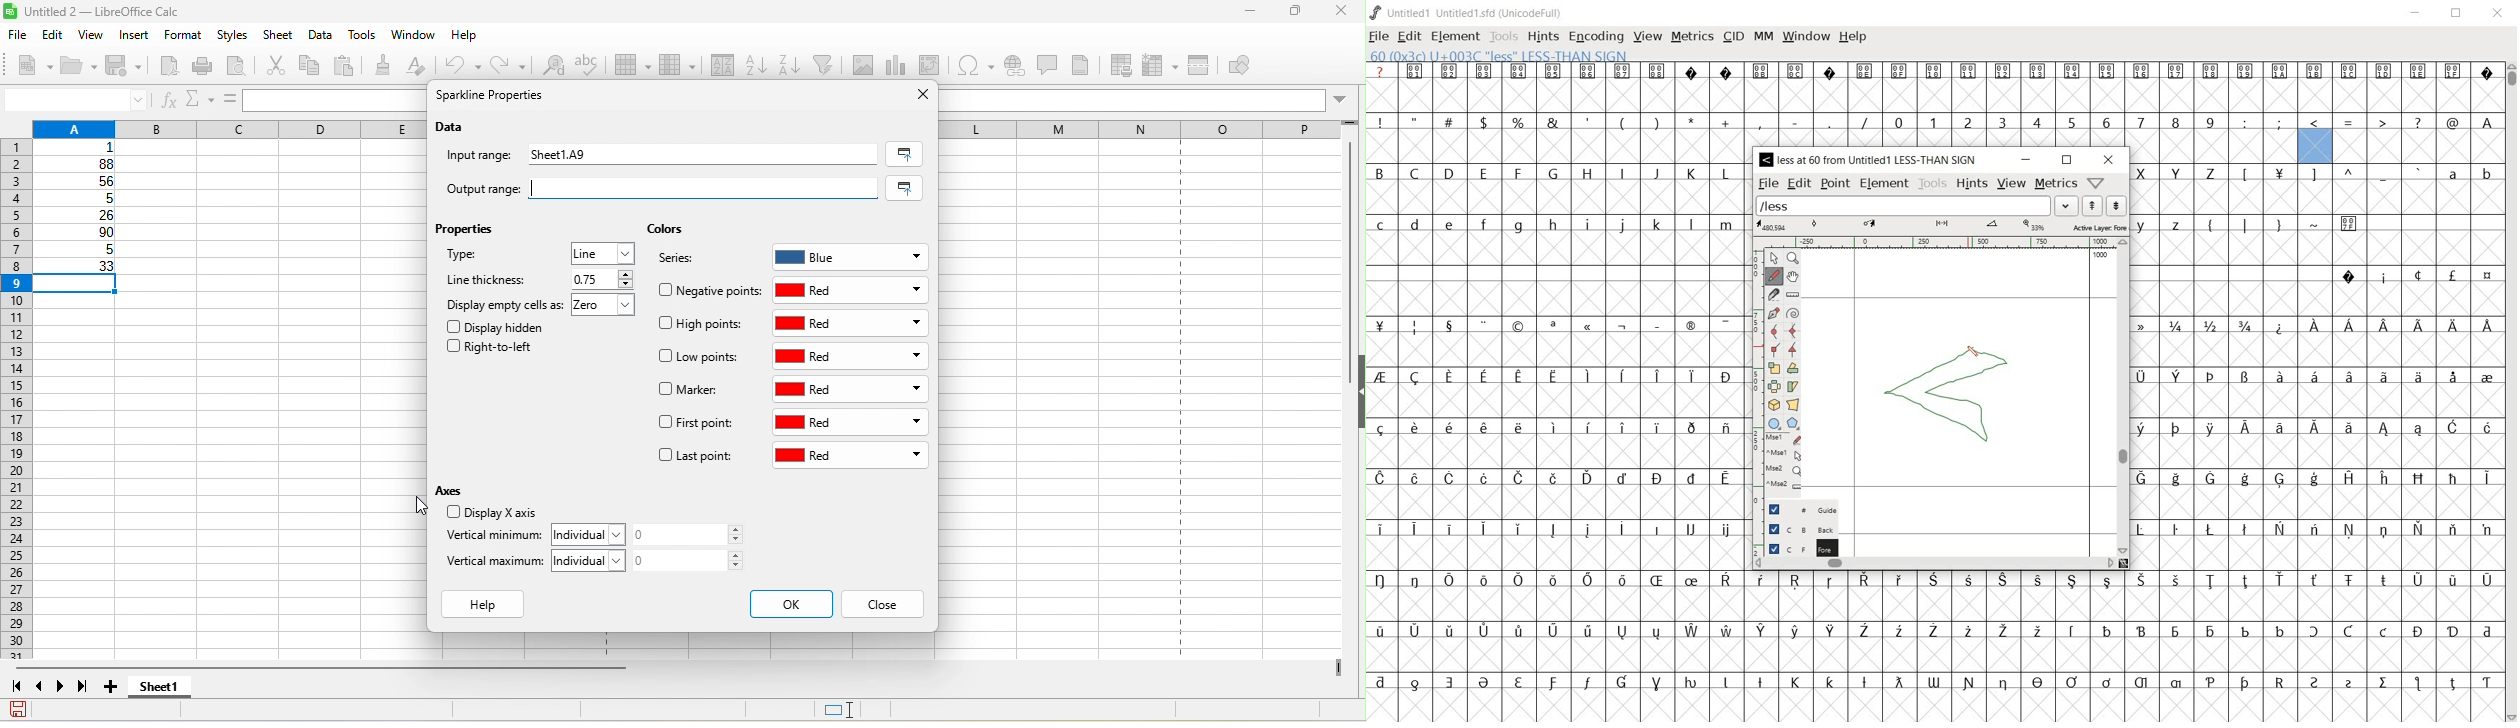 The width and height of the screenshot is (2520, 728). Describe the element at coordinates (1933, 704) in the screenshot. I see `empty cells` at that location.